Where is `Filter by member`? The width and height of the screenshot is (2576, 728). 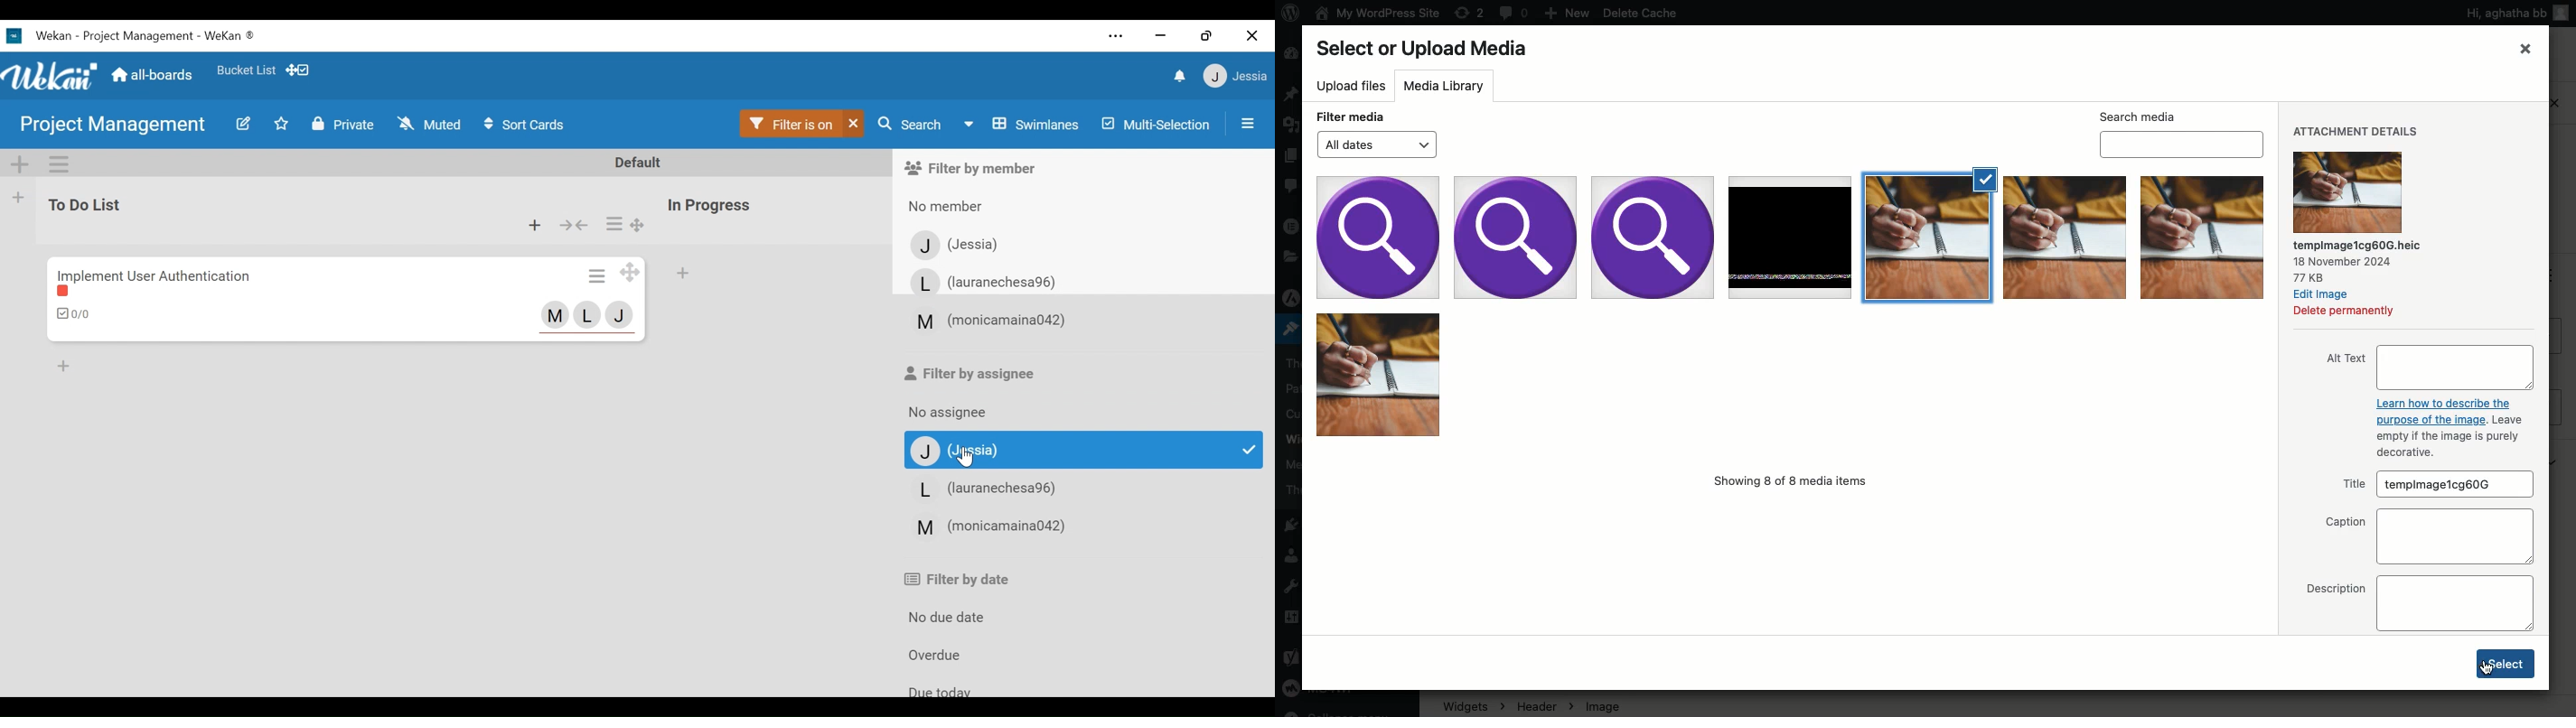
Filter by member is located at coordinates (973, 169).